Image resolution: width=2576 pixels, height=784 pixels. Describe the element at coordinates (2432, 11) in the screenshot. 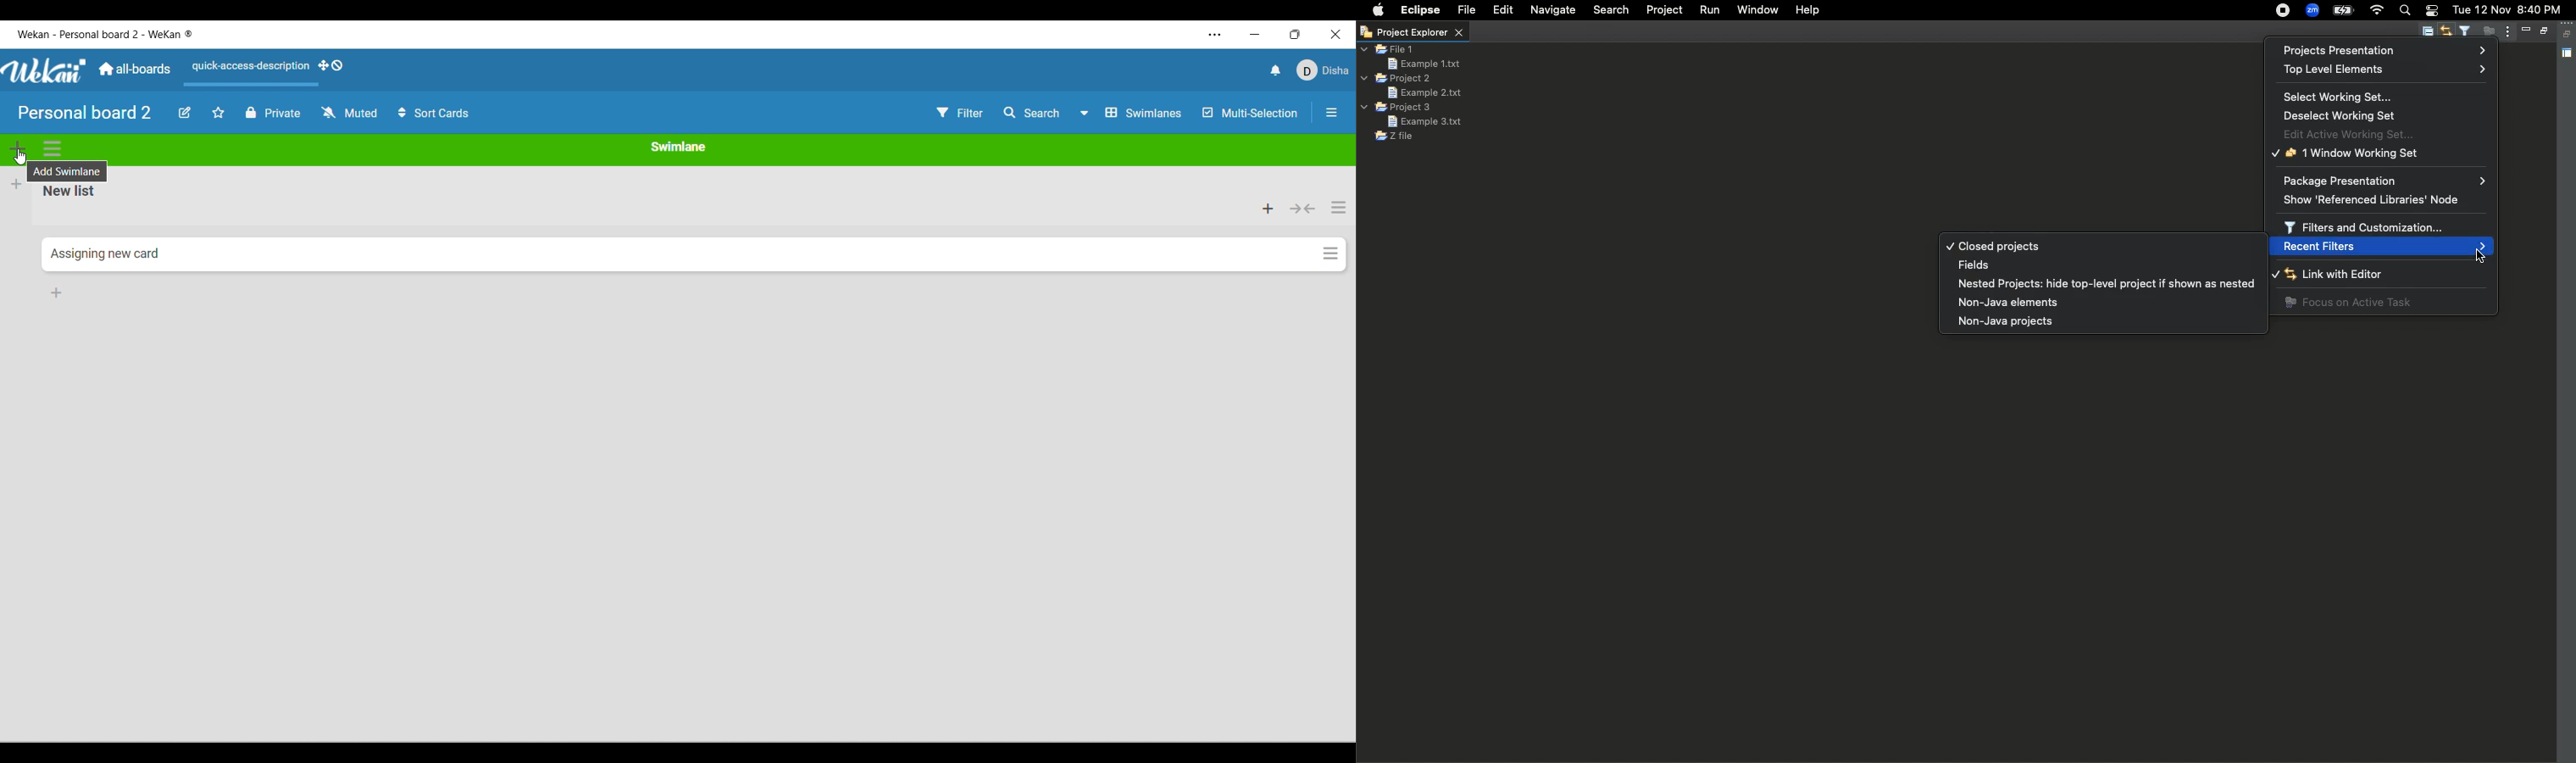

I see `Notification` at that location.